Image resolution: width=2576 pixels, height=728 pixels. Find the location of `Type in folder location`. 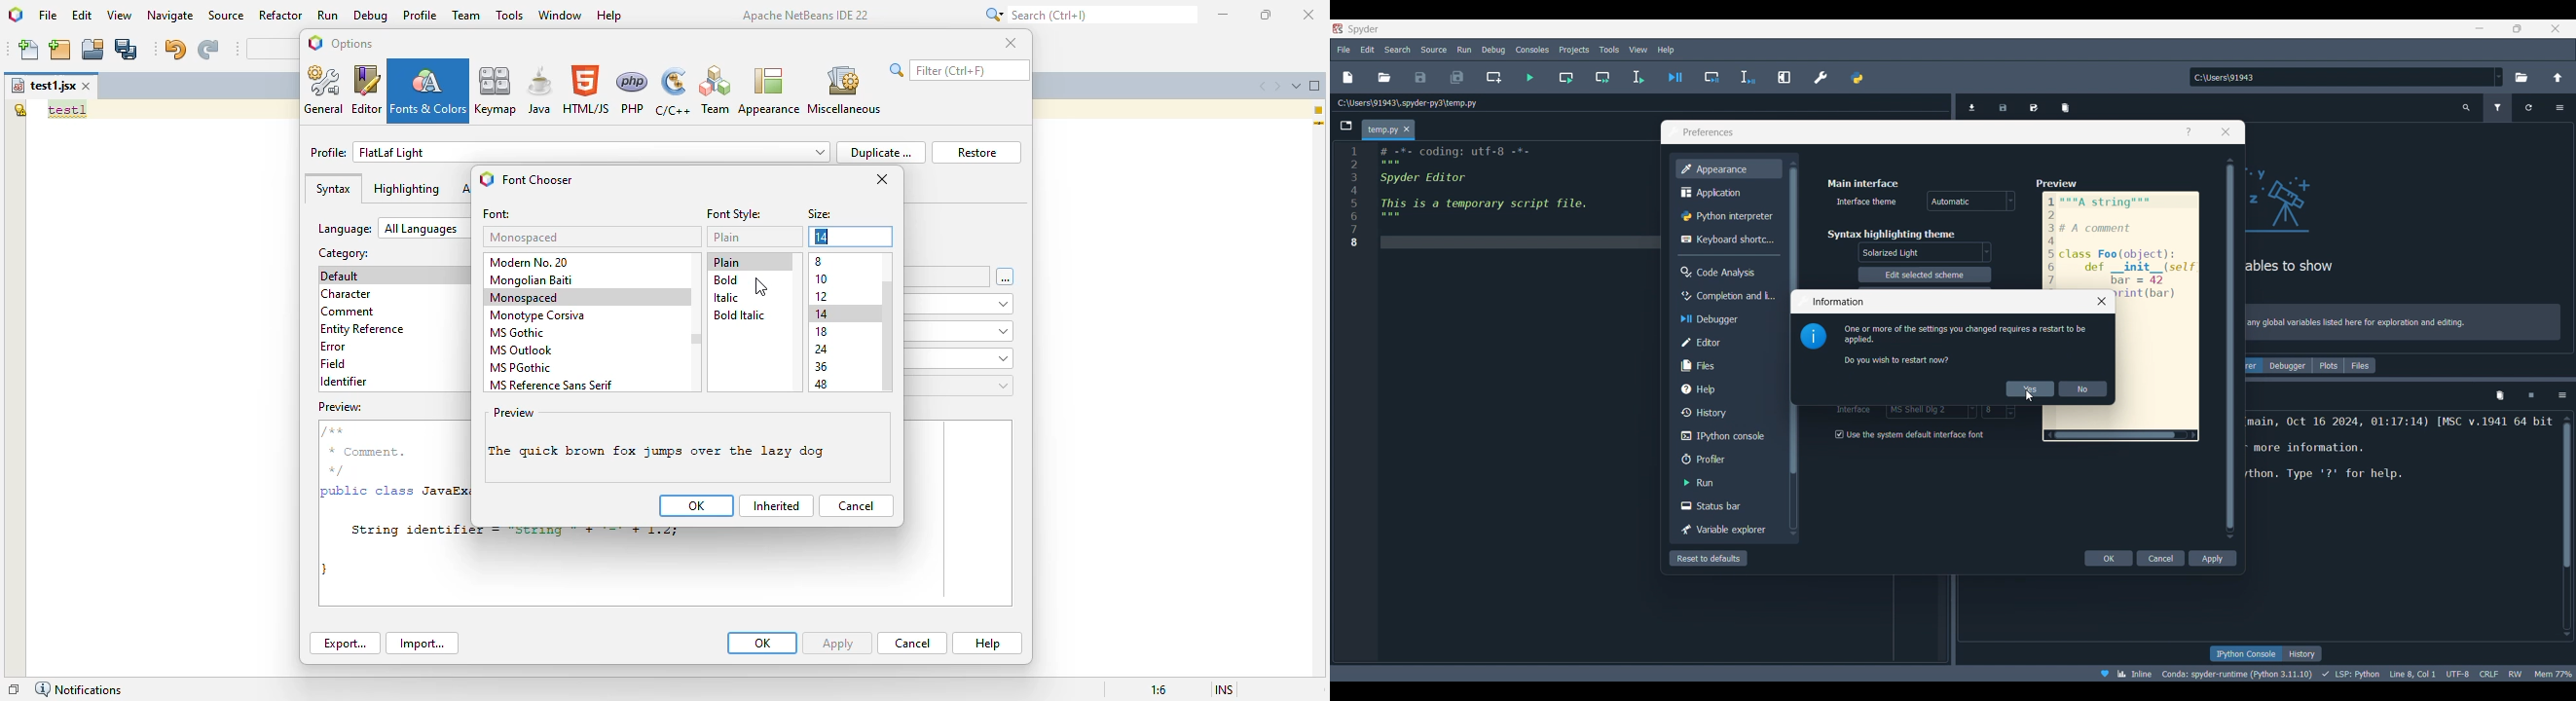

Type in folder location is located at coordinates (2341, 77).